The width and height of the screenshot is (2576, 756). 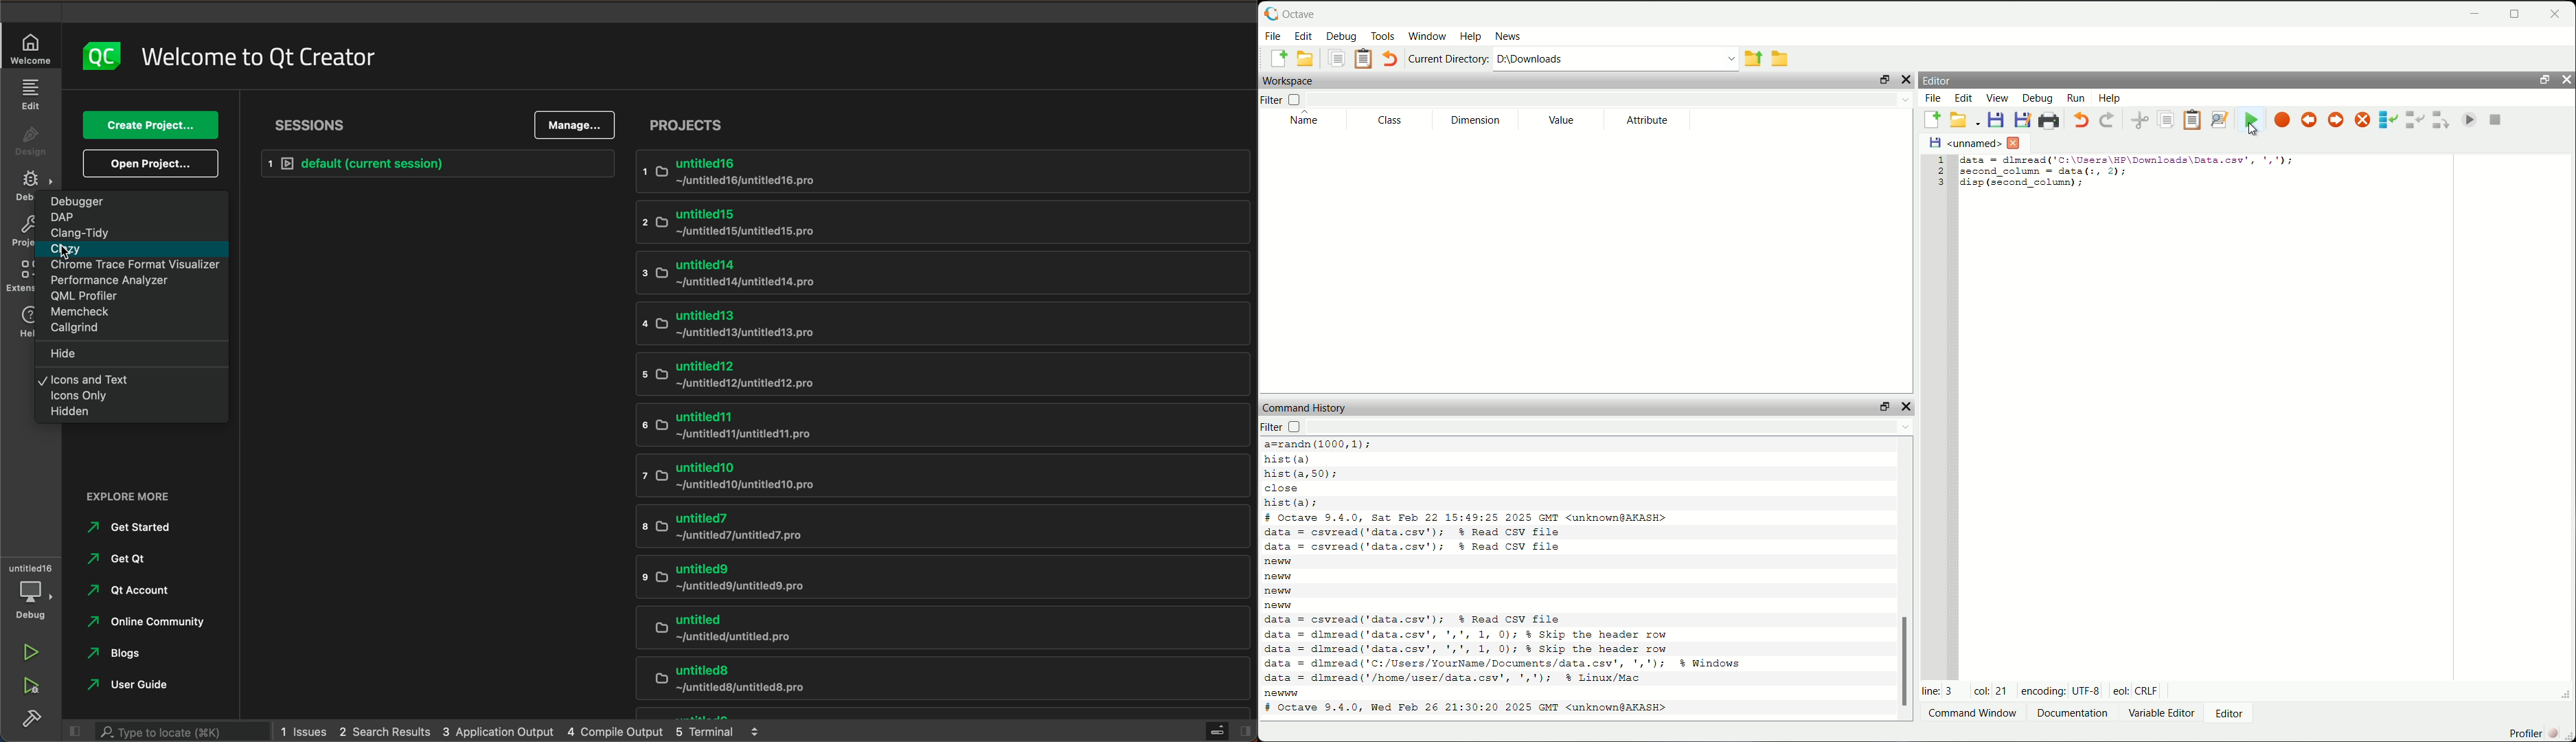 I want to click on serial numbers, so click(x=1939, y=175).